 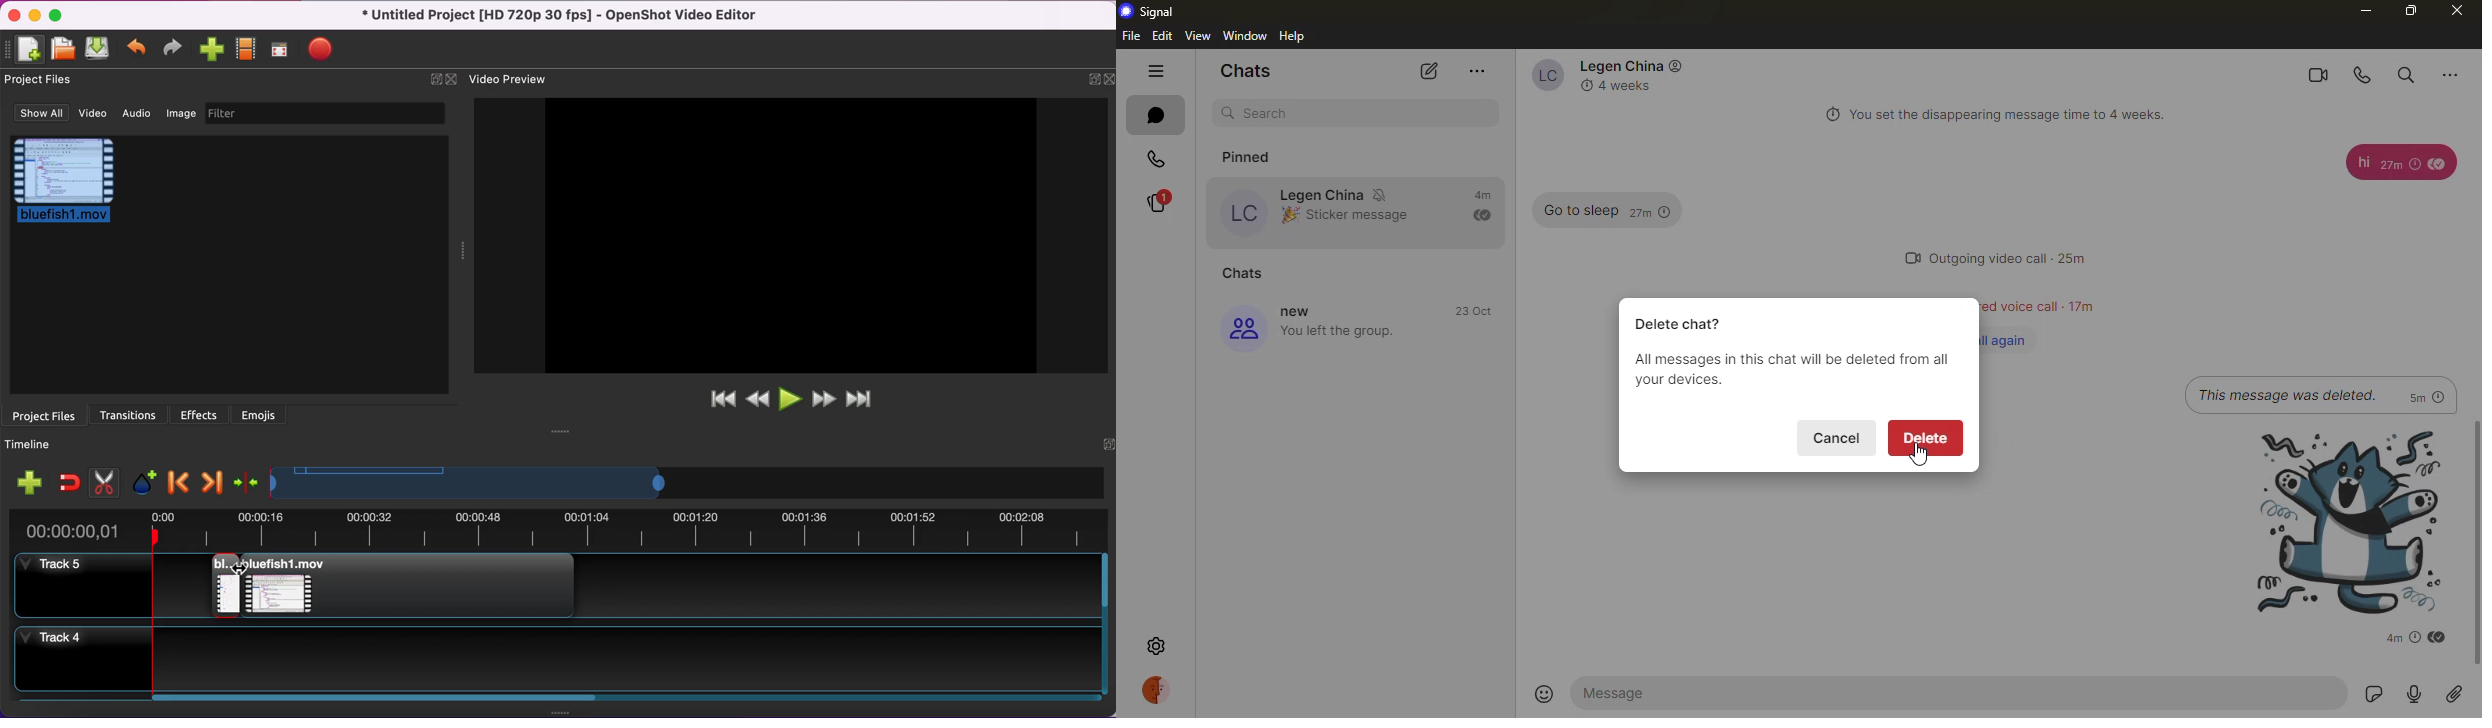 What do you see at coordinates (481, 483) in the screenshot?
I see `timeline` at bounding box center [481, 483].